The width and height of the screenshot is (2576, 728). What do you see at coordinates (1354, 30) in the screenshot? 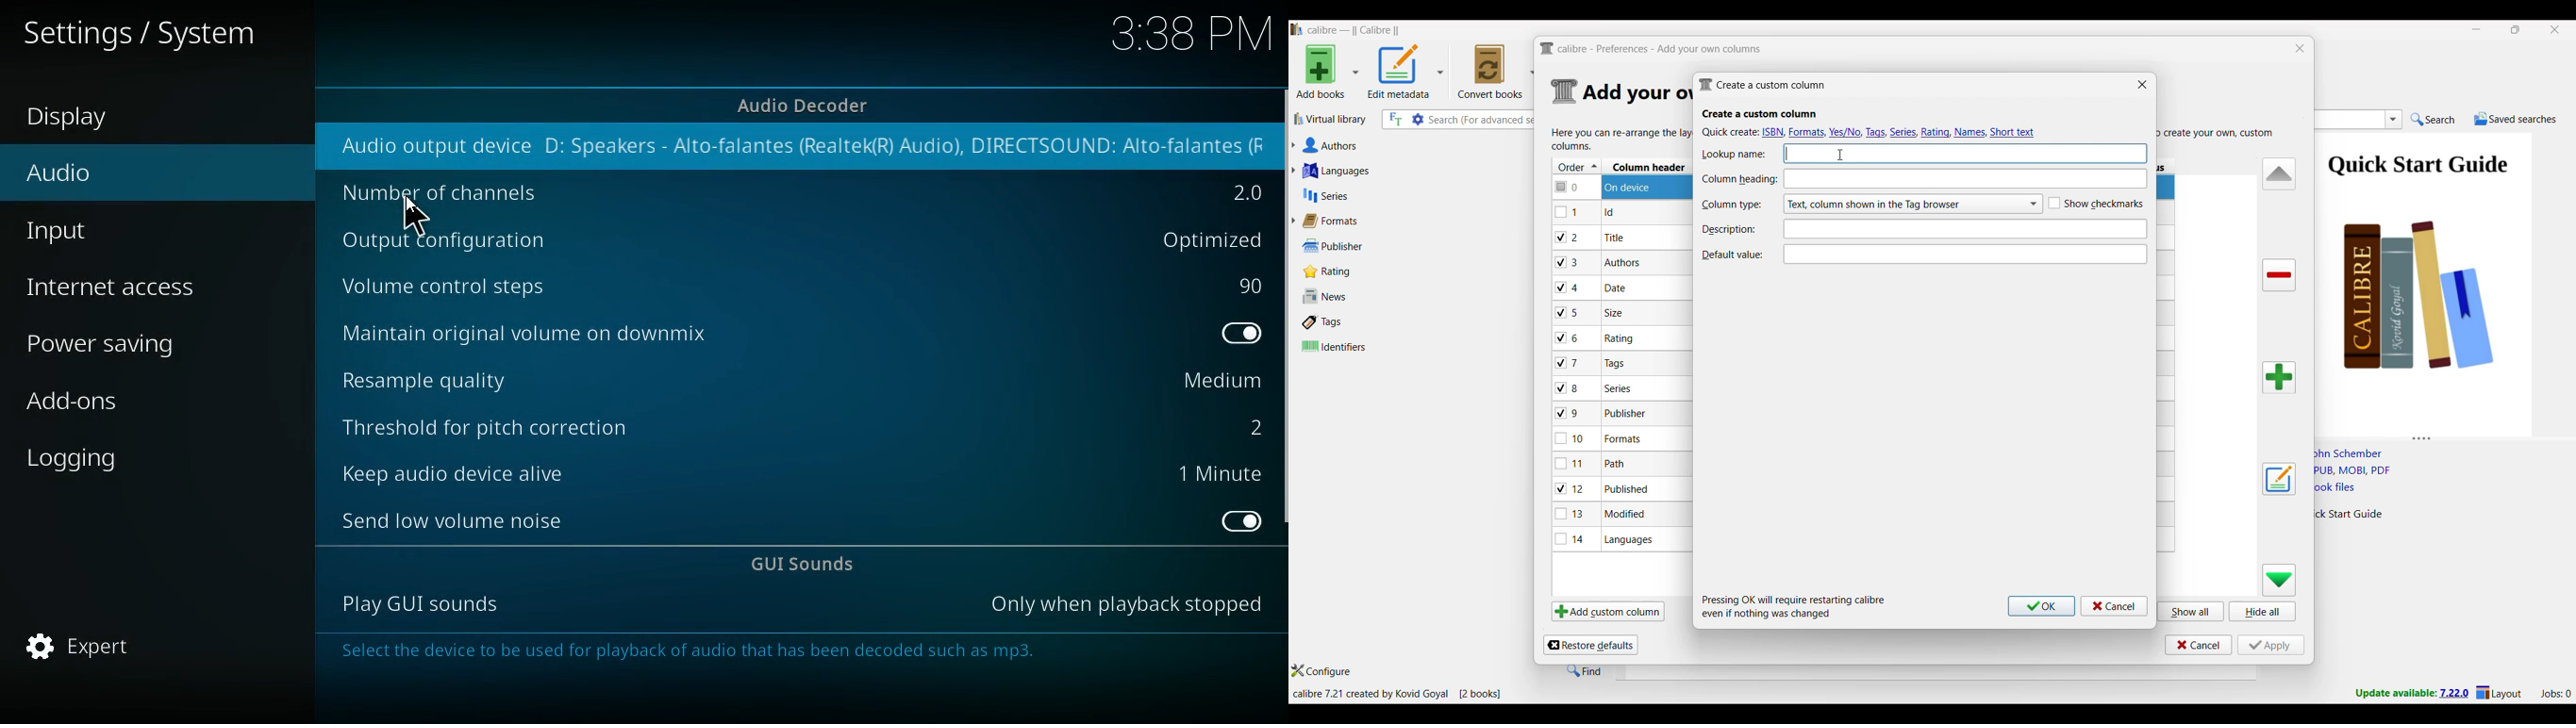
I see `Software name` at bounding box center [1354, 30].